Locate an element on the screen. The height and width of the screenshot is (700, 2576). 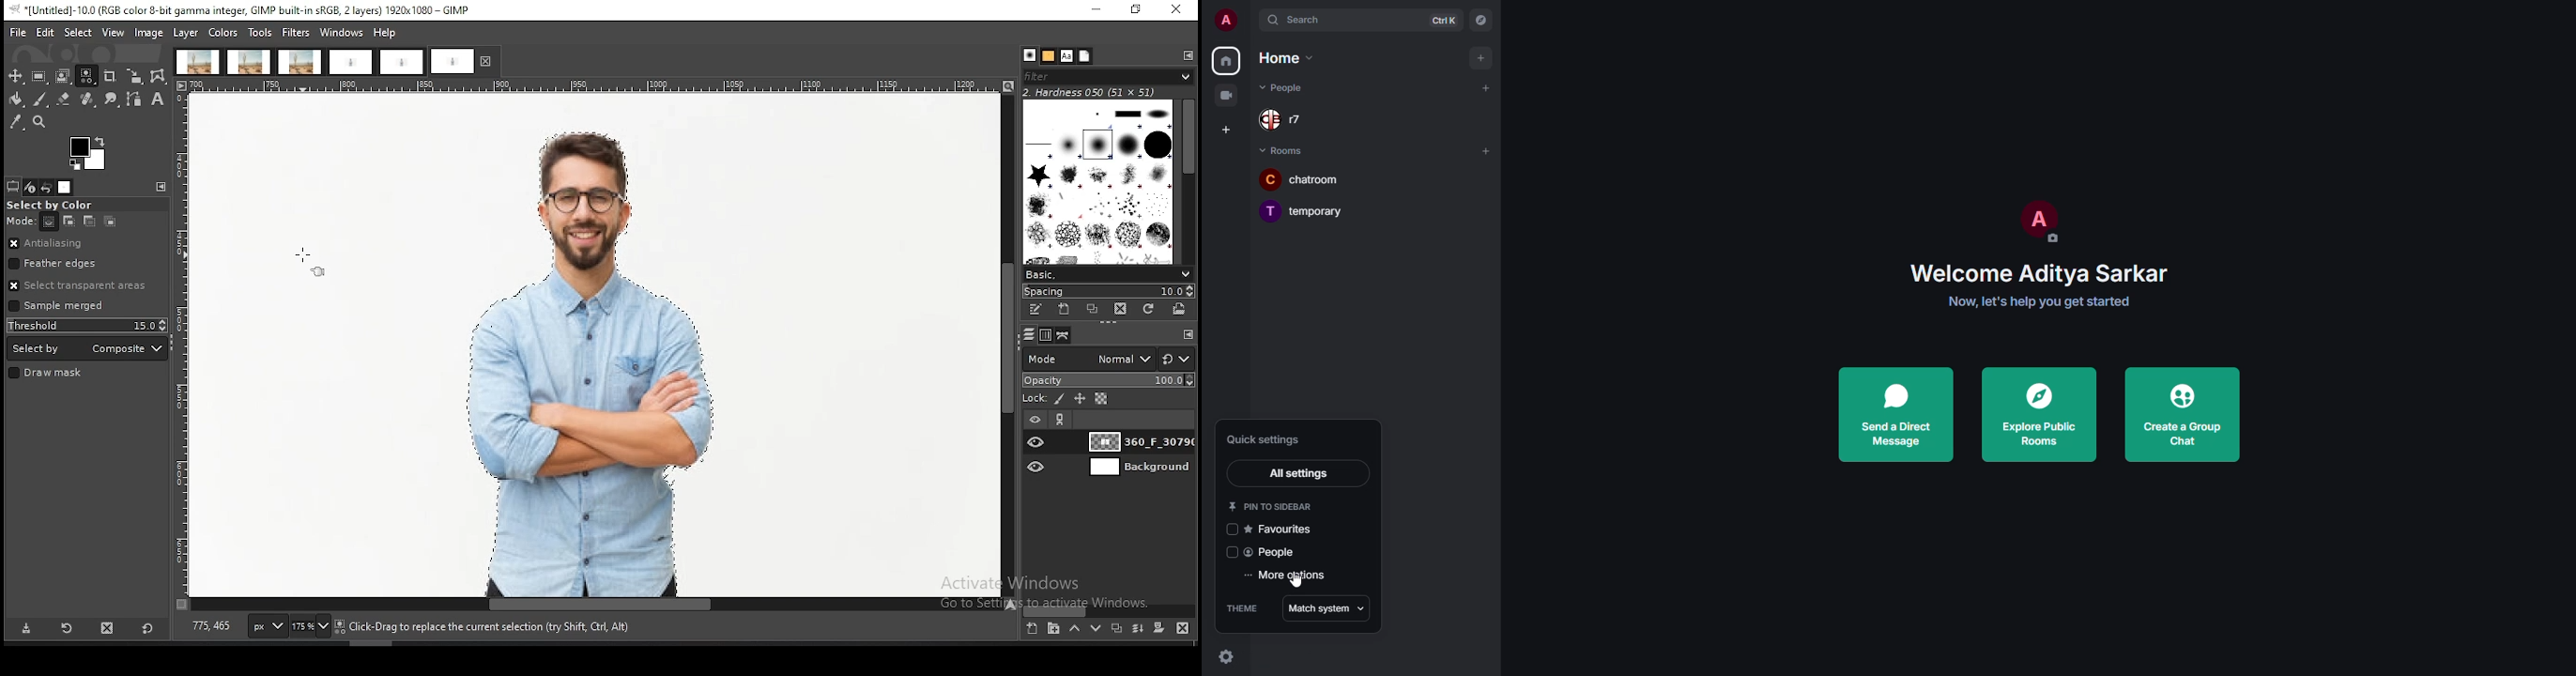
ctrl K is located at coordinates (1444, 20).